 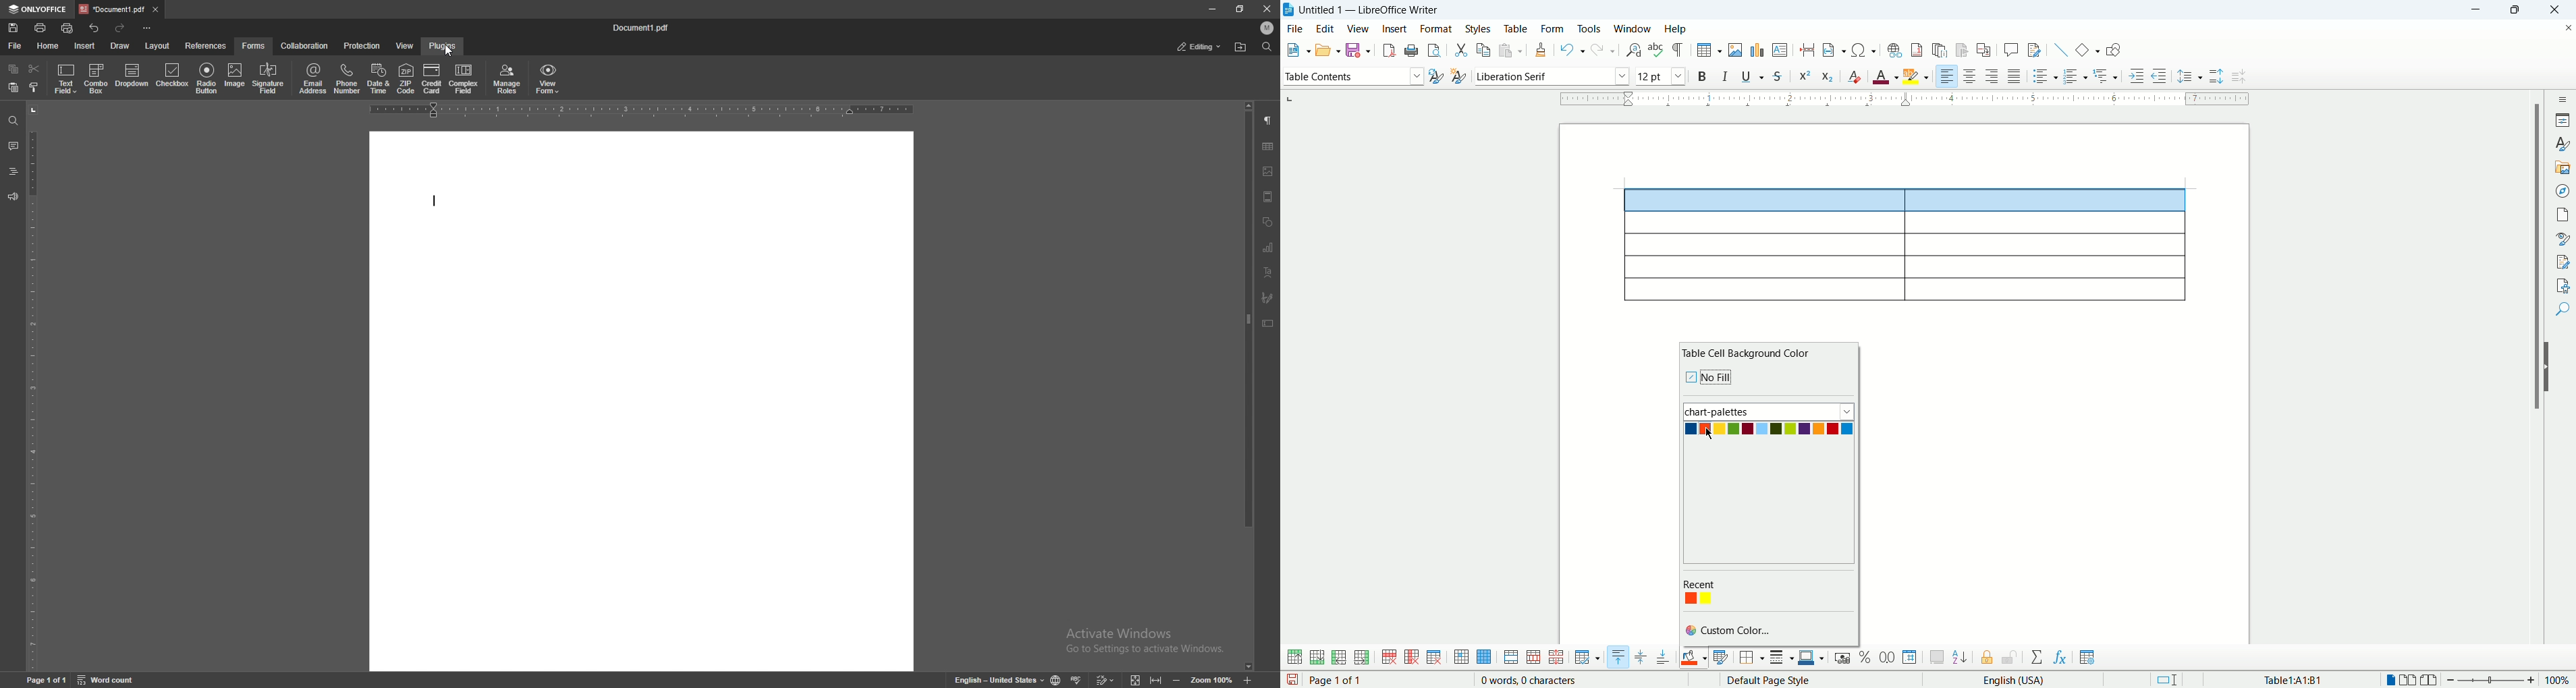 What do you see at coordinates (1269, 120) in the screenshot?
I see `paragraph` at bounding box center [1269, 120].